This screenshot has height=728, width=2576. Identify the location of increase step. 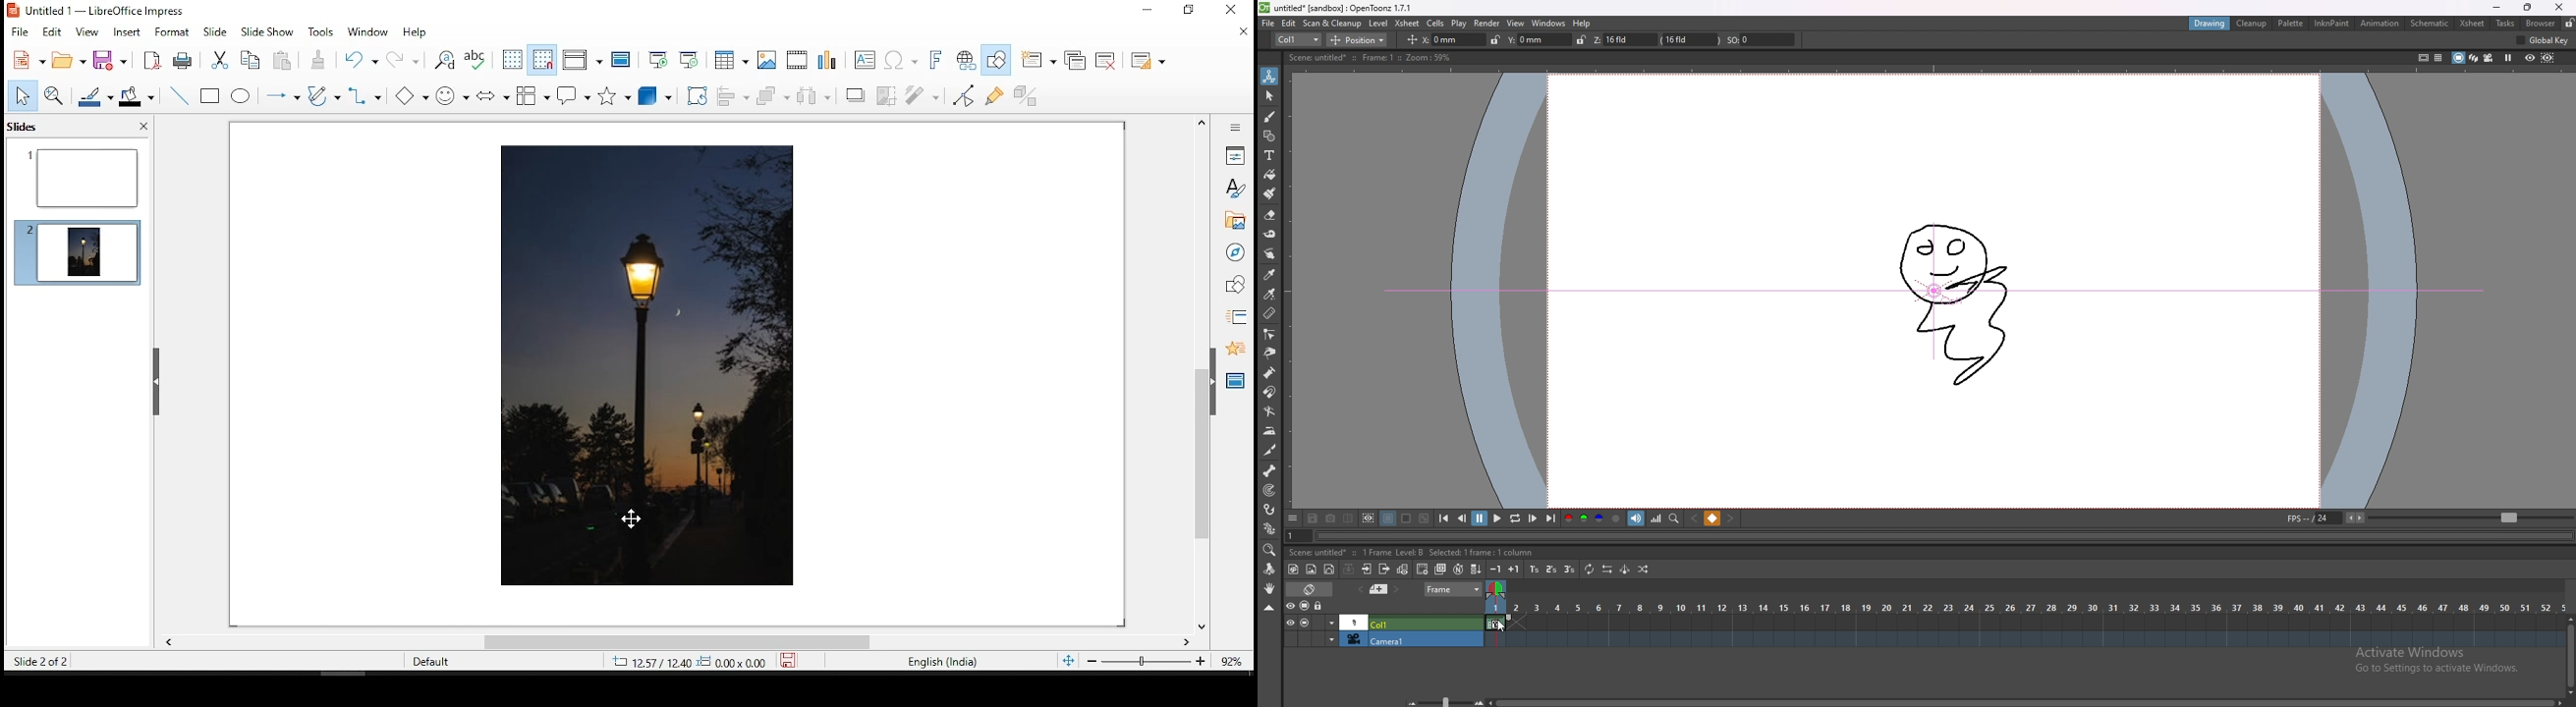
(1516, 568).